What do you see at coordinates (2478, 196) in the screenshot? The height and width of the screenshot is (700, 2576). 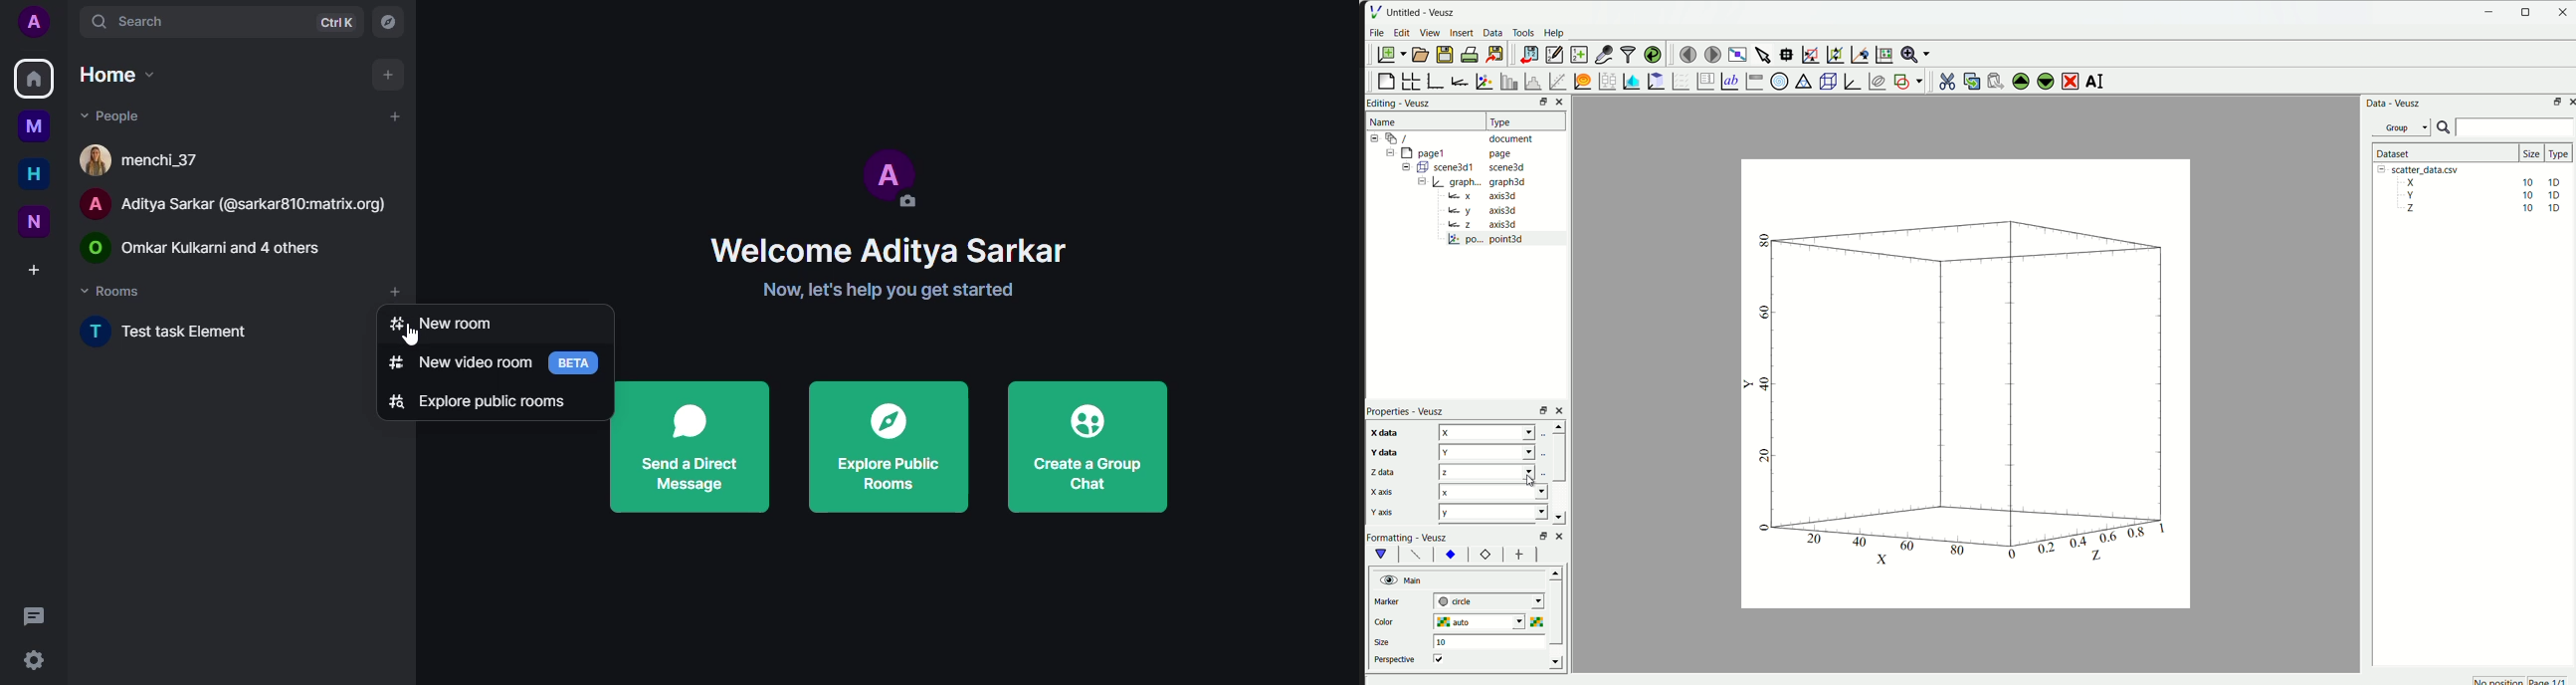 I see `Y 10 10` at bounding box center [2478, 196].